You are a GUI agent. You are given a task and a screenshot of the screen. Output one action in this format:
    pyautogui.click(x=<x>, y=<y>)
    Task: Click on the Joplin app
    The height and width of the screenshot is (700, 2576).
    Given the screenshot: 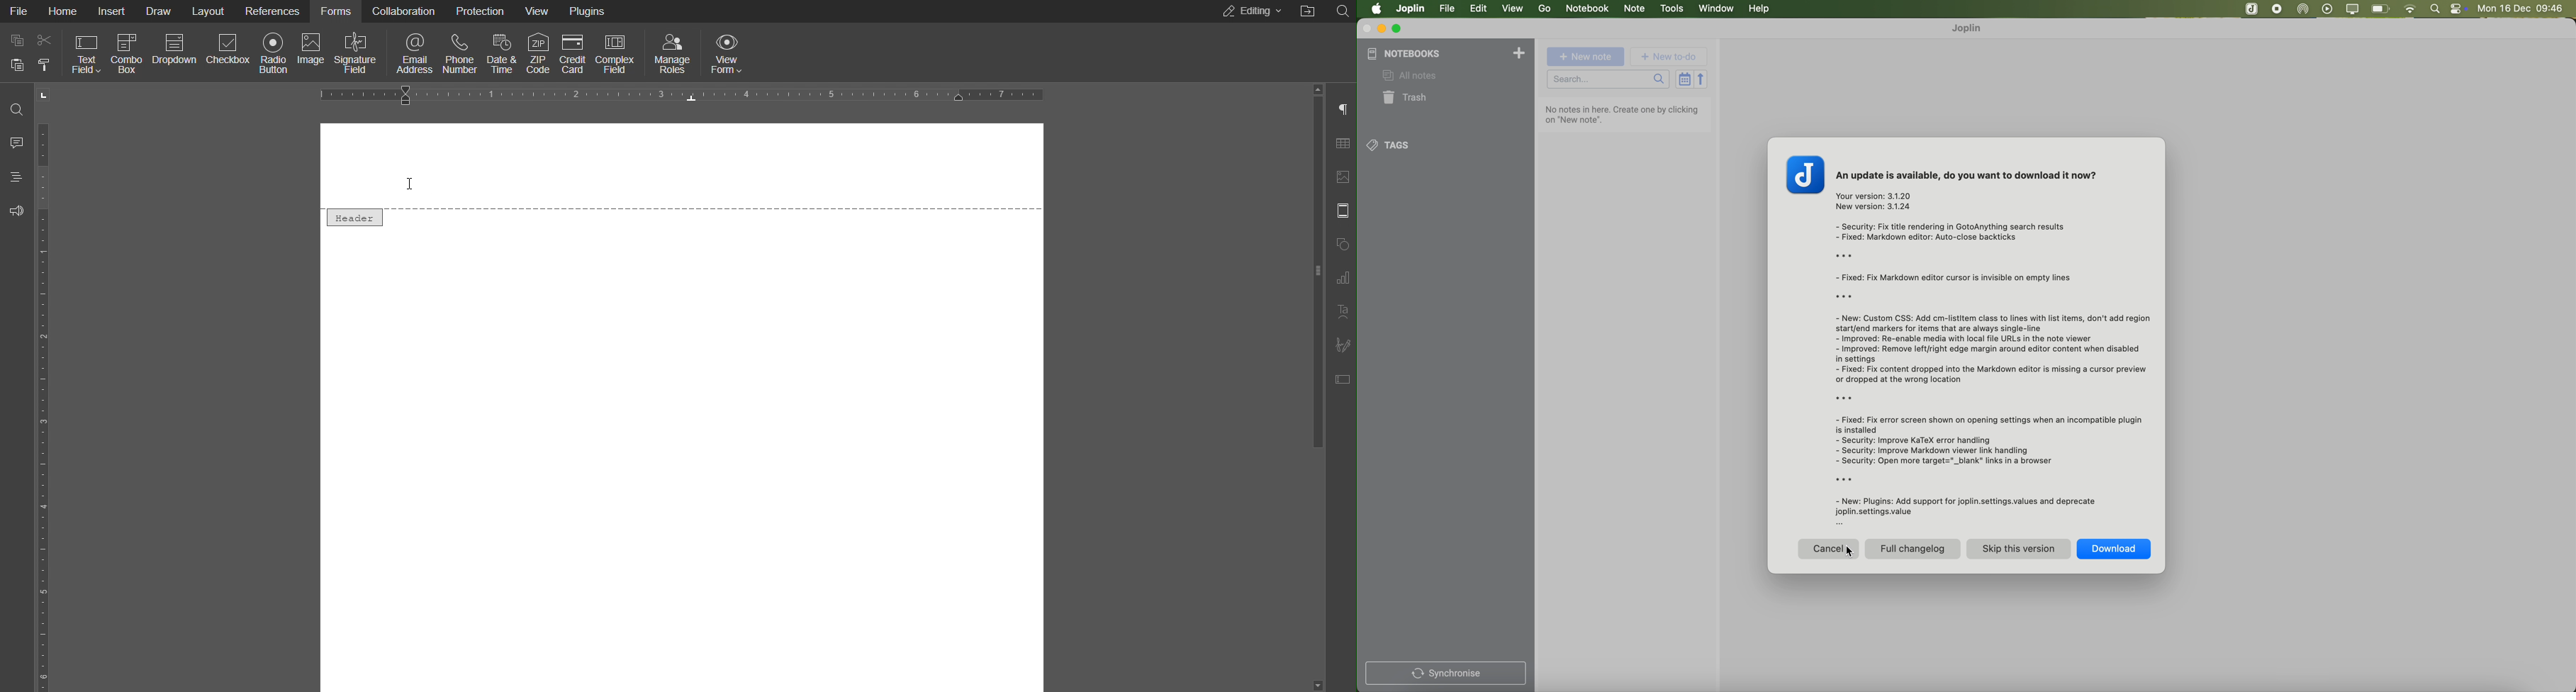 What is the action you would take?
    pyautogui.click(x=2280, y=10)
    